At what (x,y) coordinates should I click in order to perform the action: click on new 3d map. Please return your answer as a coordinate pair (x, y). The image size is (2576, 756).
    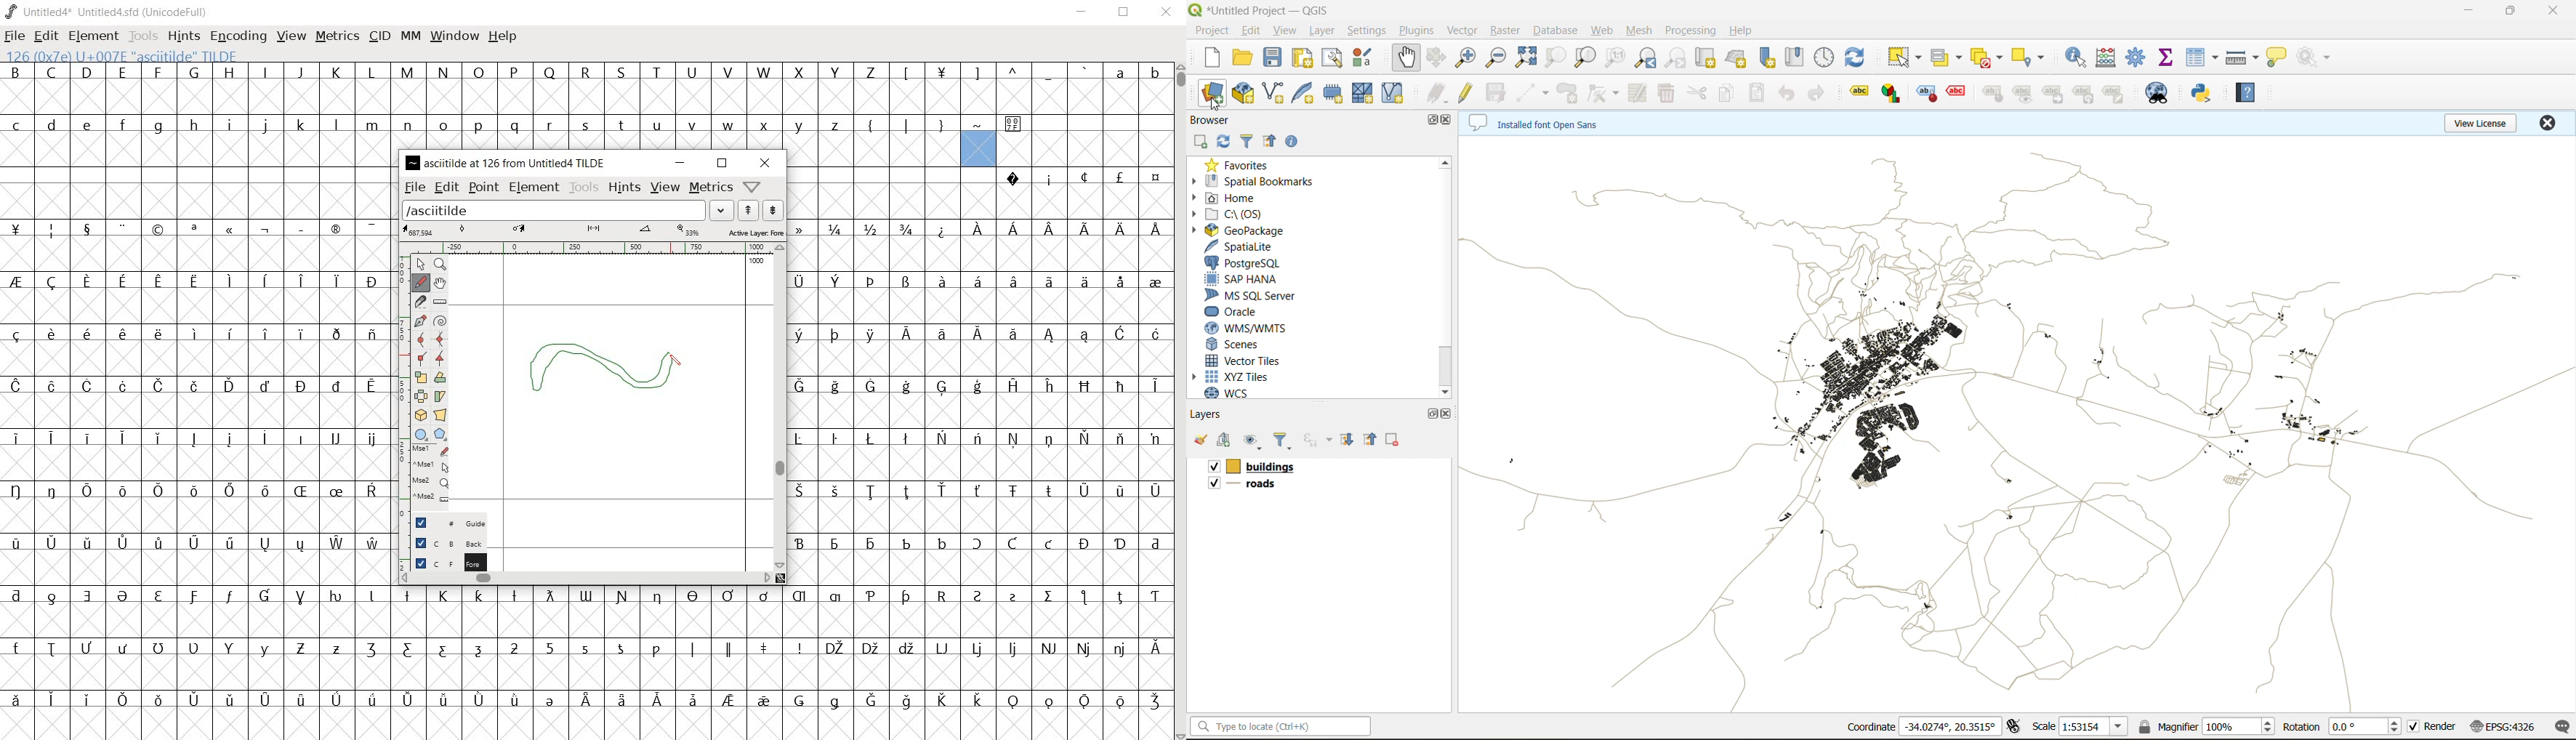
    Looking at the image, I should click on (1738, 58).